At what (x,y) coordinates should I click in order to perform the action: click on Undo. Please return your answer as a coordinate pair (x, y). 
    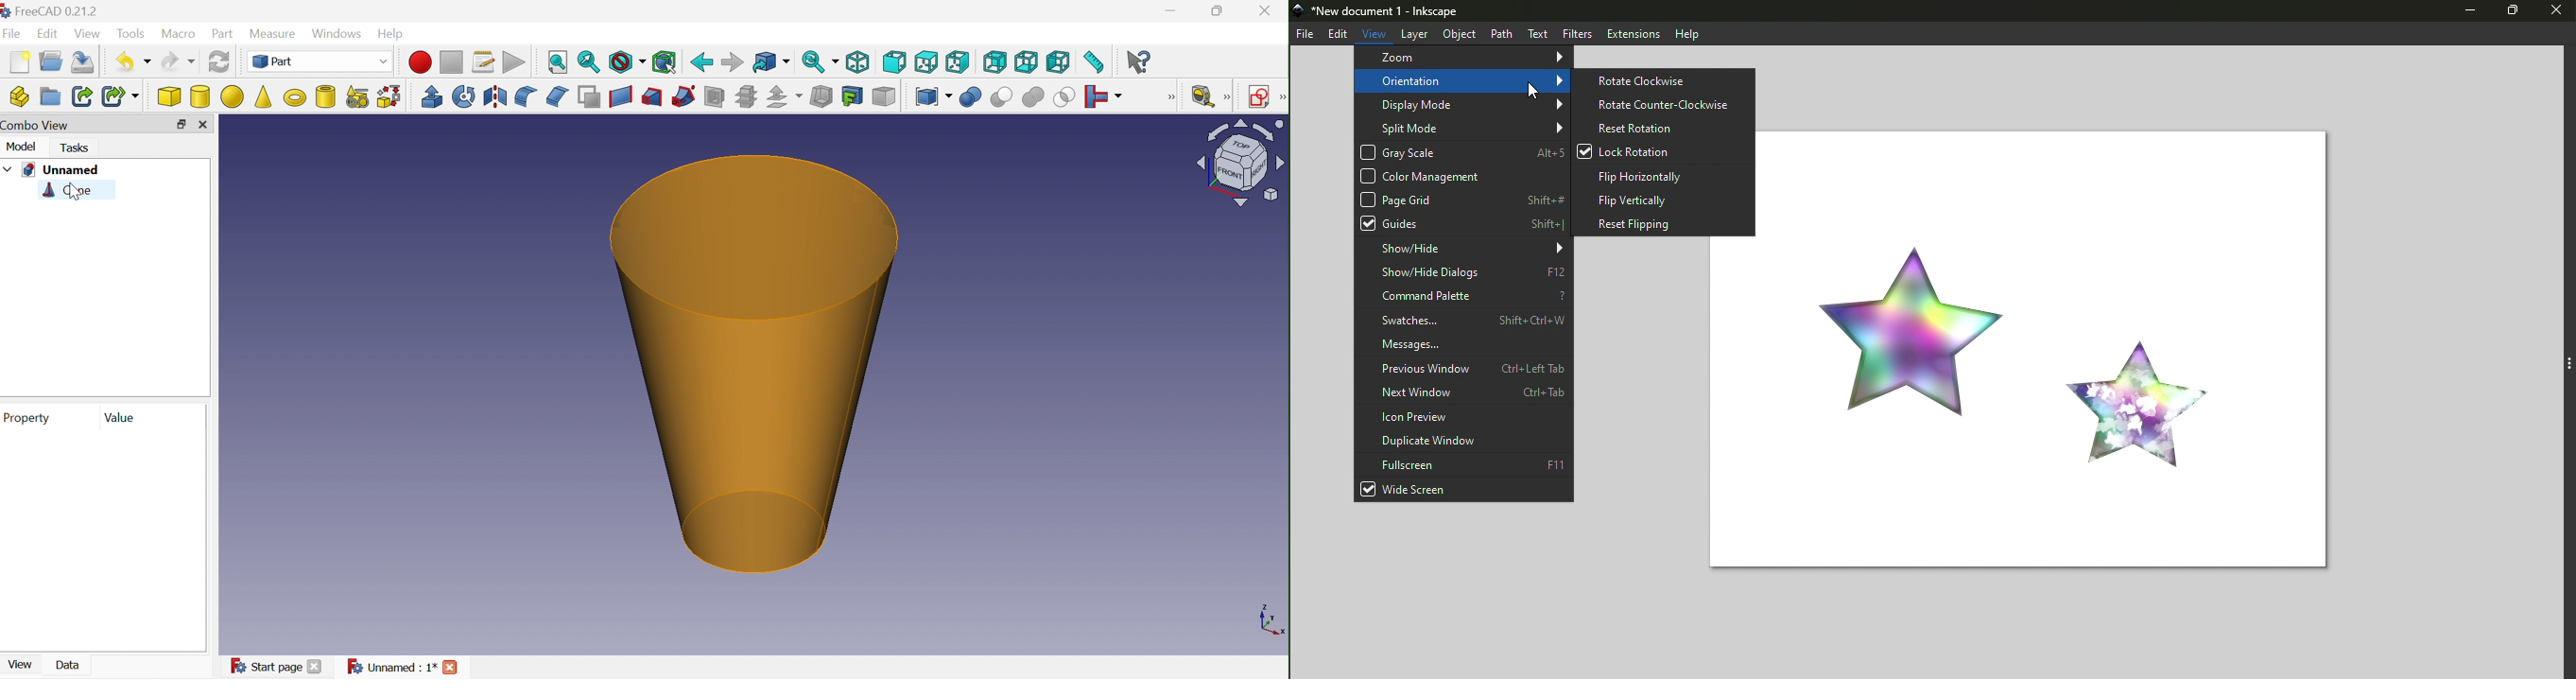
    Looking at the image, I should click on (134, 61).